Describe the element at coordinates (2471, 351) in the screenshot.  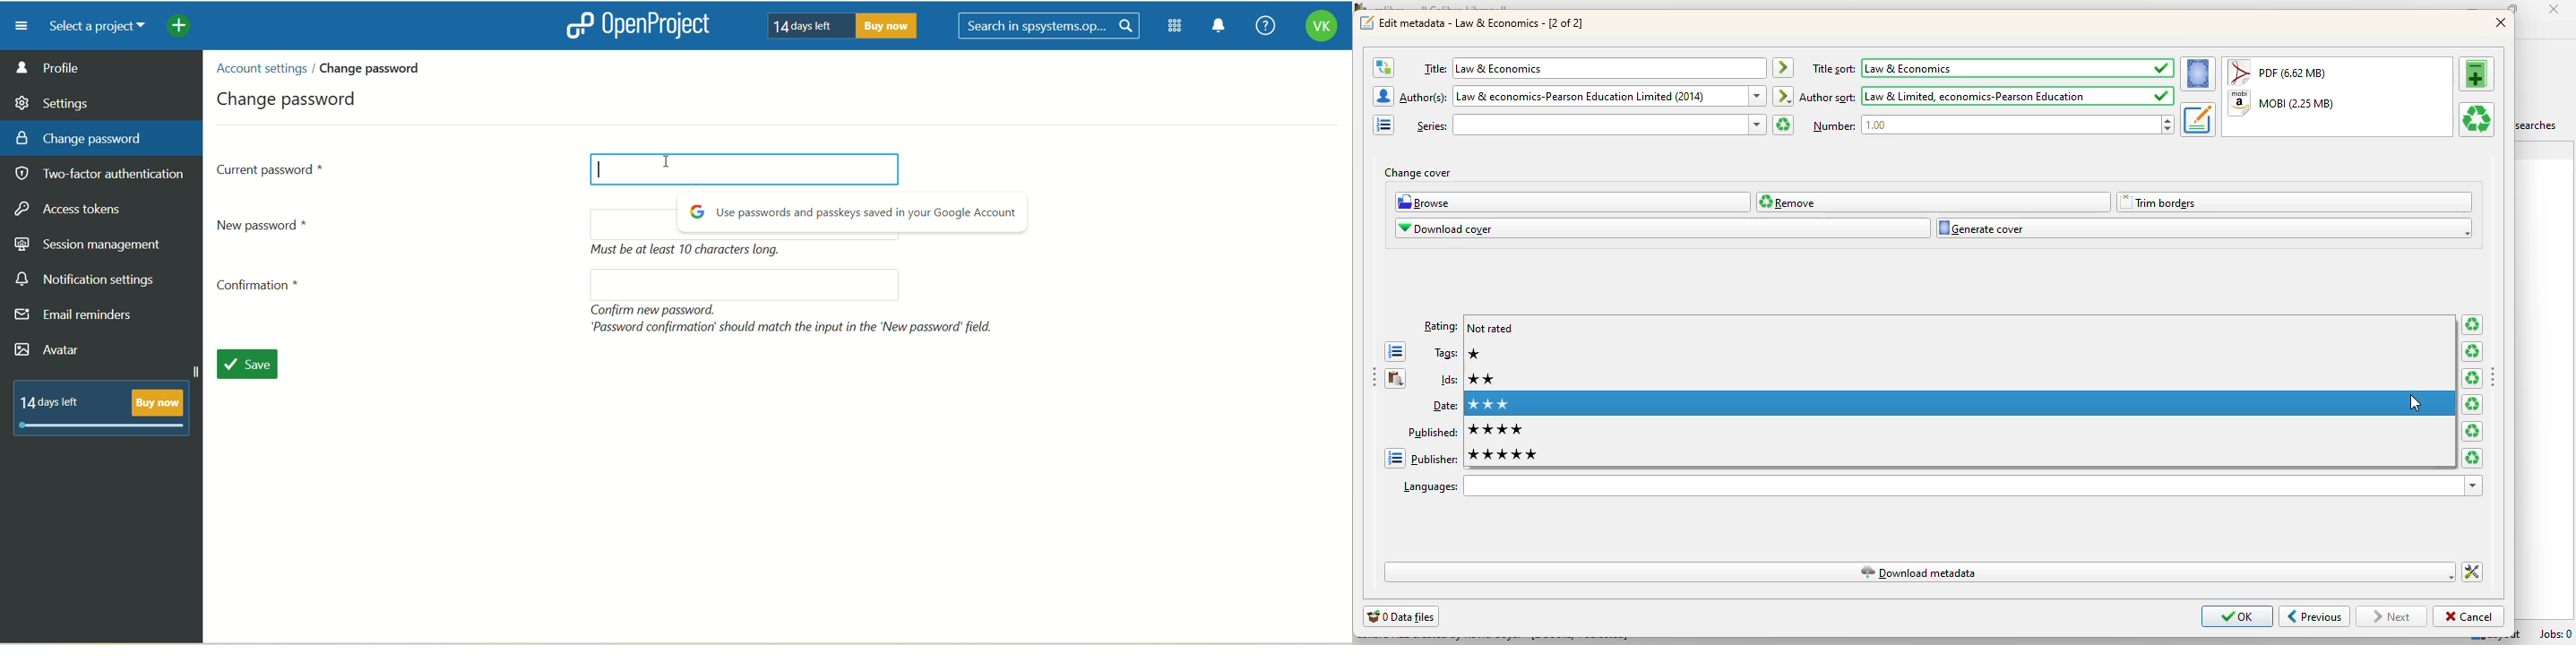
I see `clear all tags` at that location.